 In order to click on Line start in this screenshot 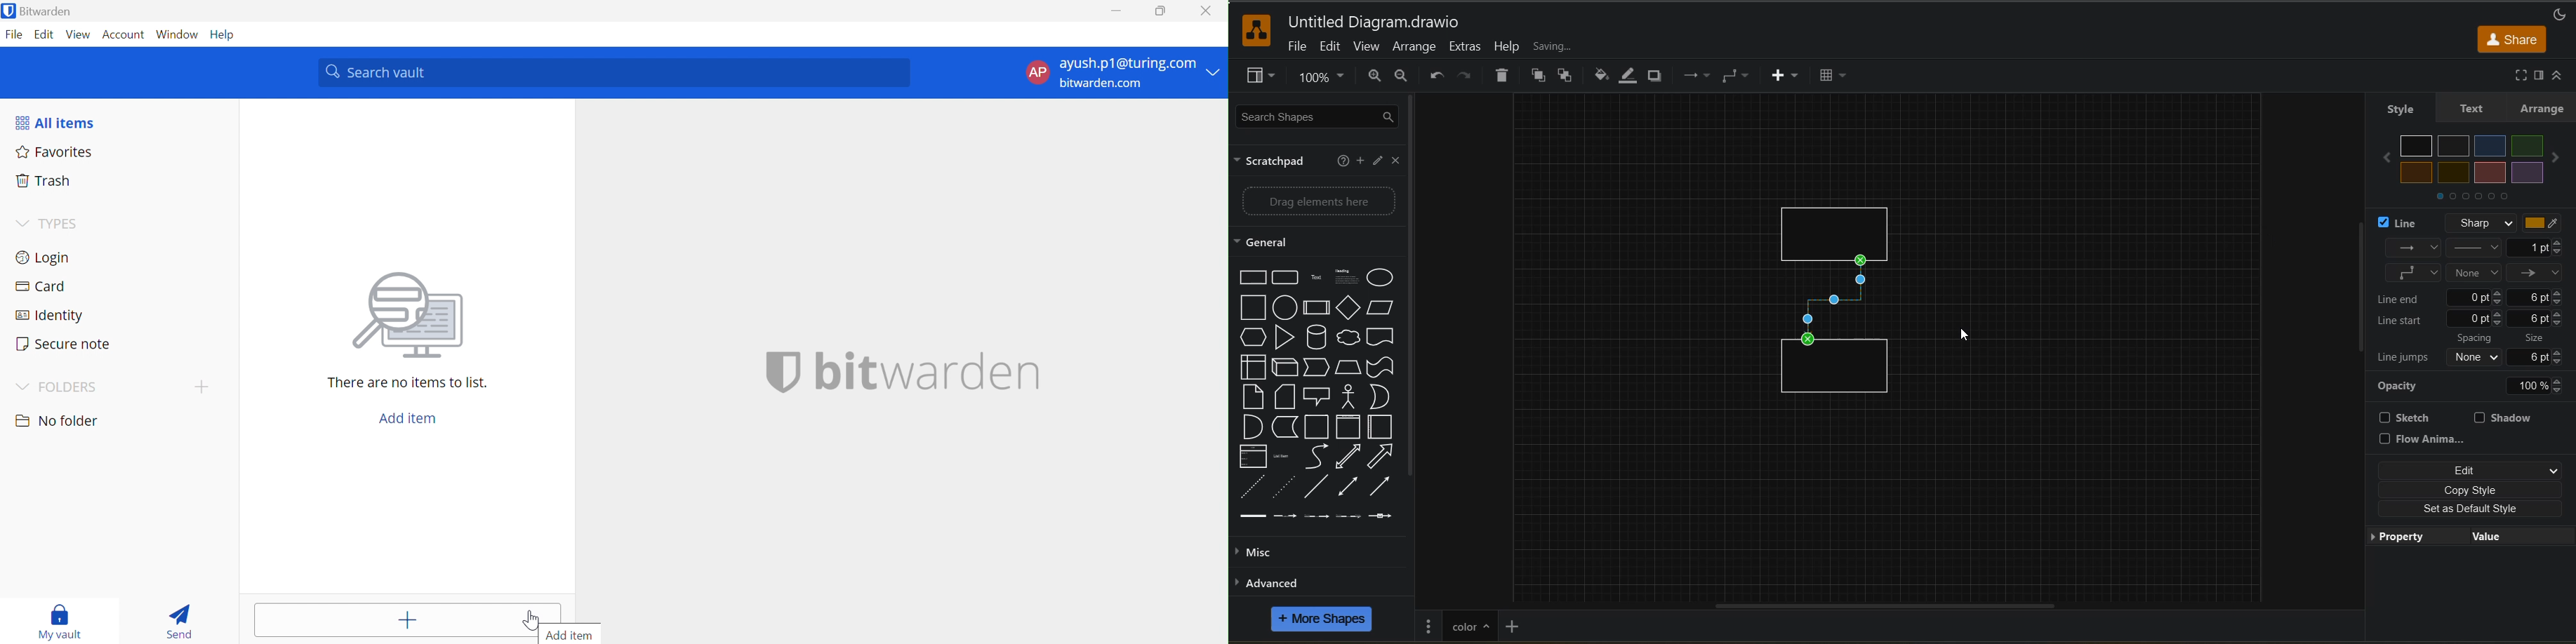, I will do `click(2403, 321)`.